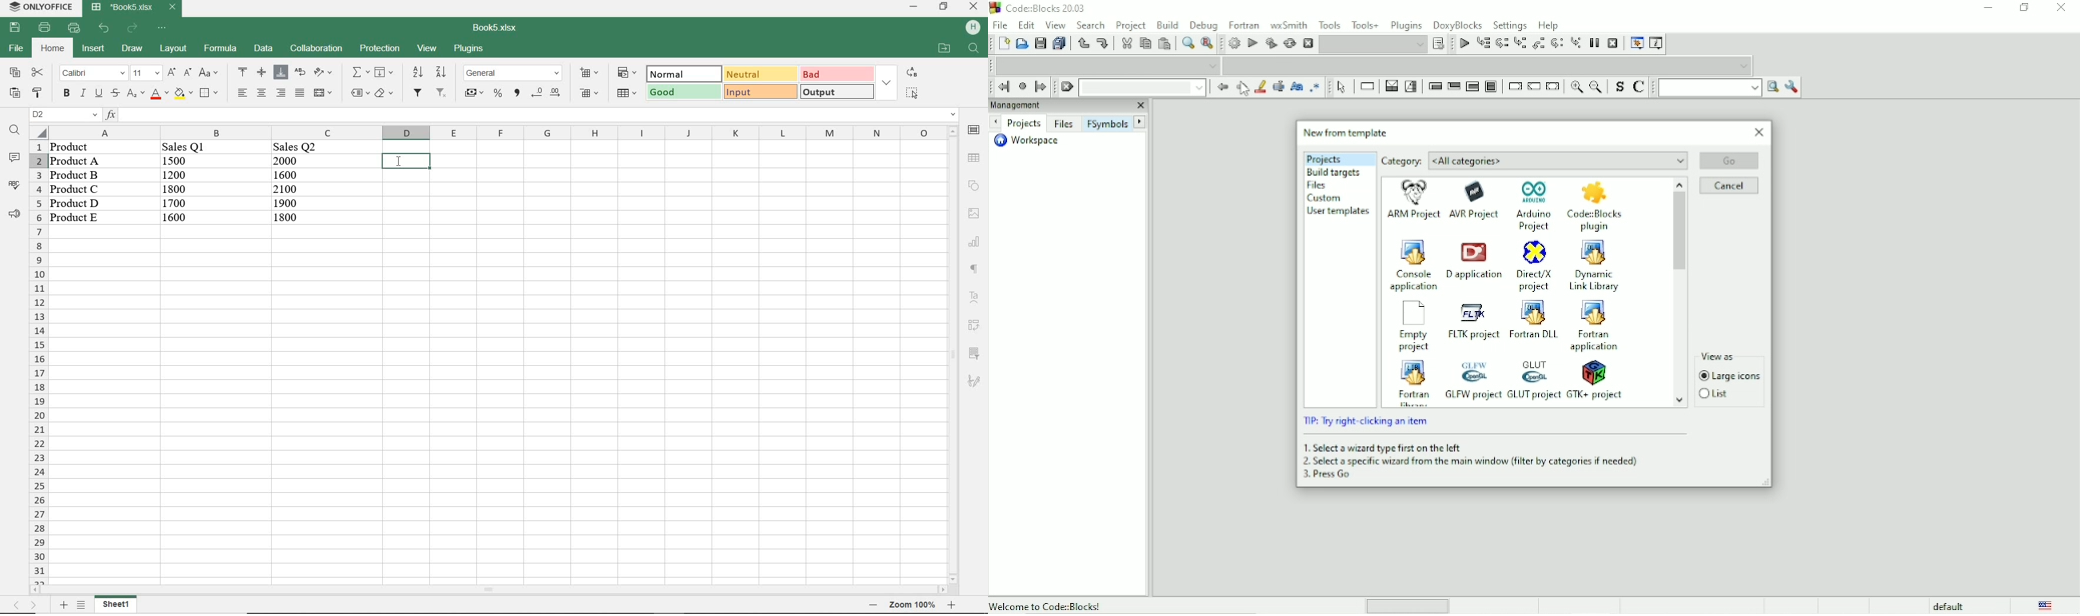 This screenshot has width=2100, height=616. What do you see at coordinates (1039, 43) in the screenshot?
I see `Save` at bounding box center [1039, 43].